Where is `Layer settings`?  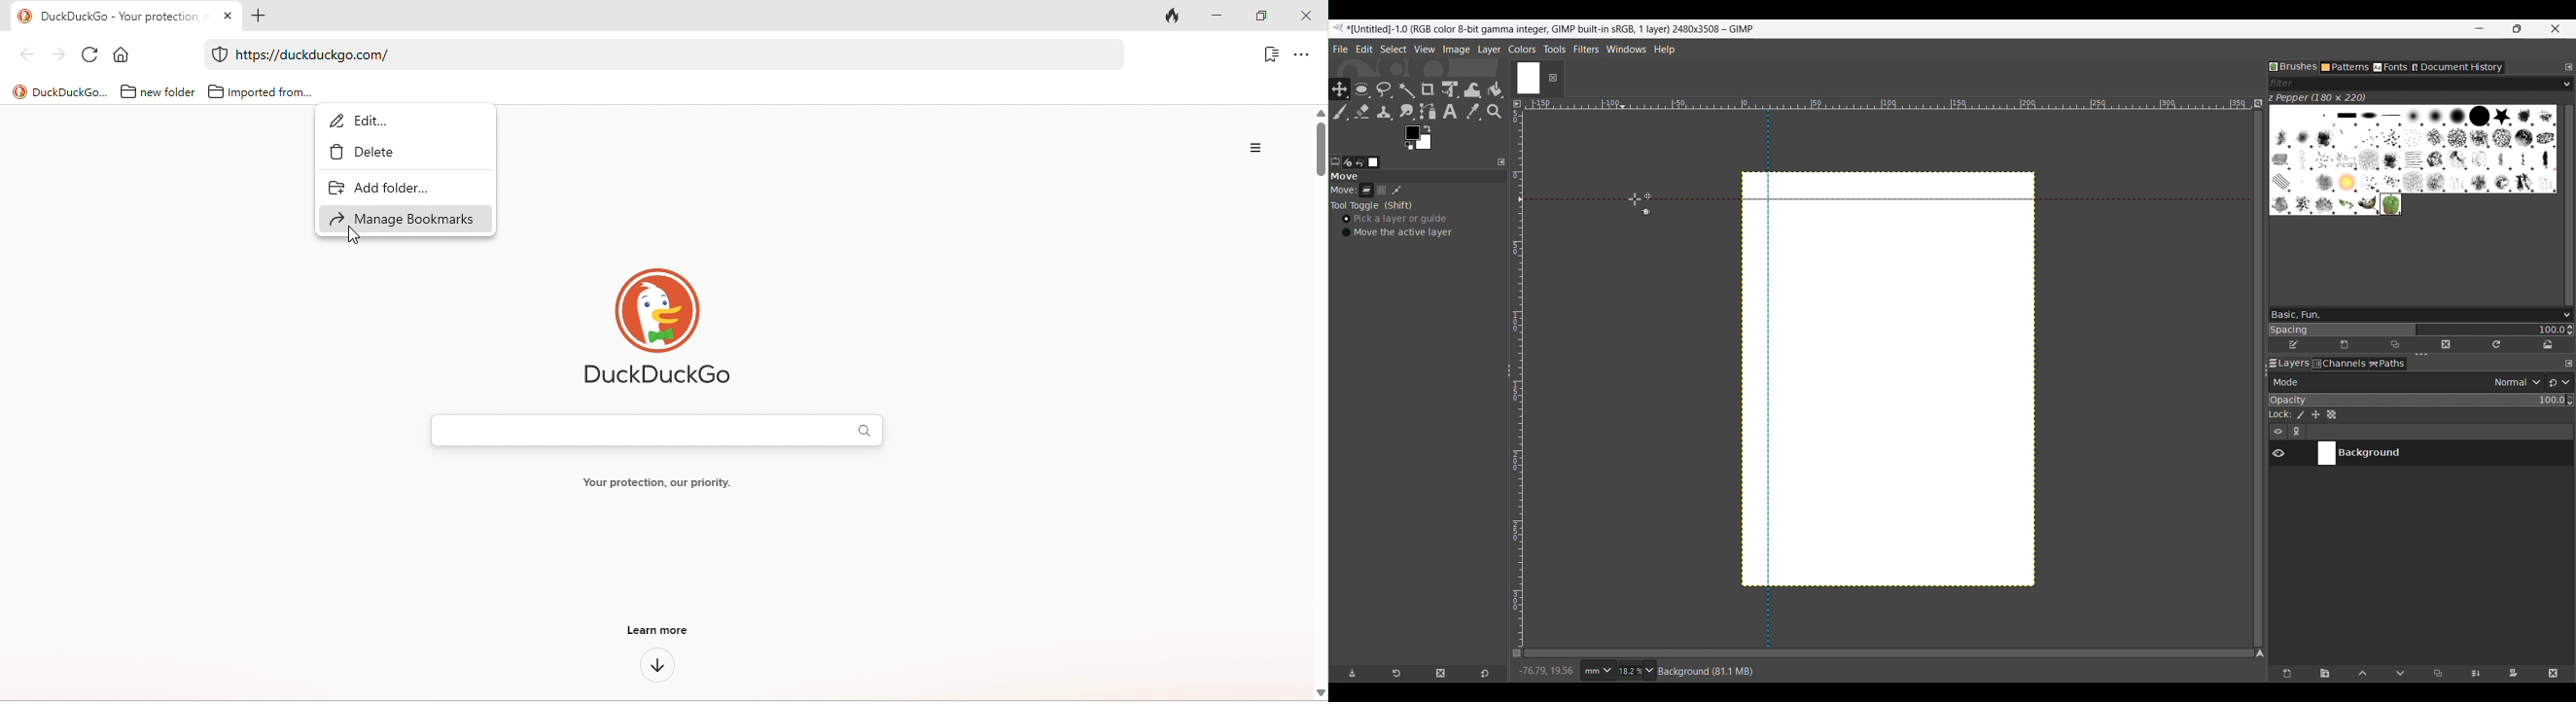 Layer settings is located at coordinates (2289, 432).